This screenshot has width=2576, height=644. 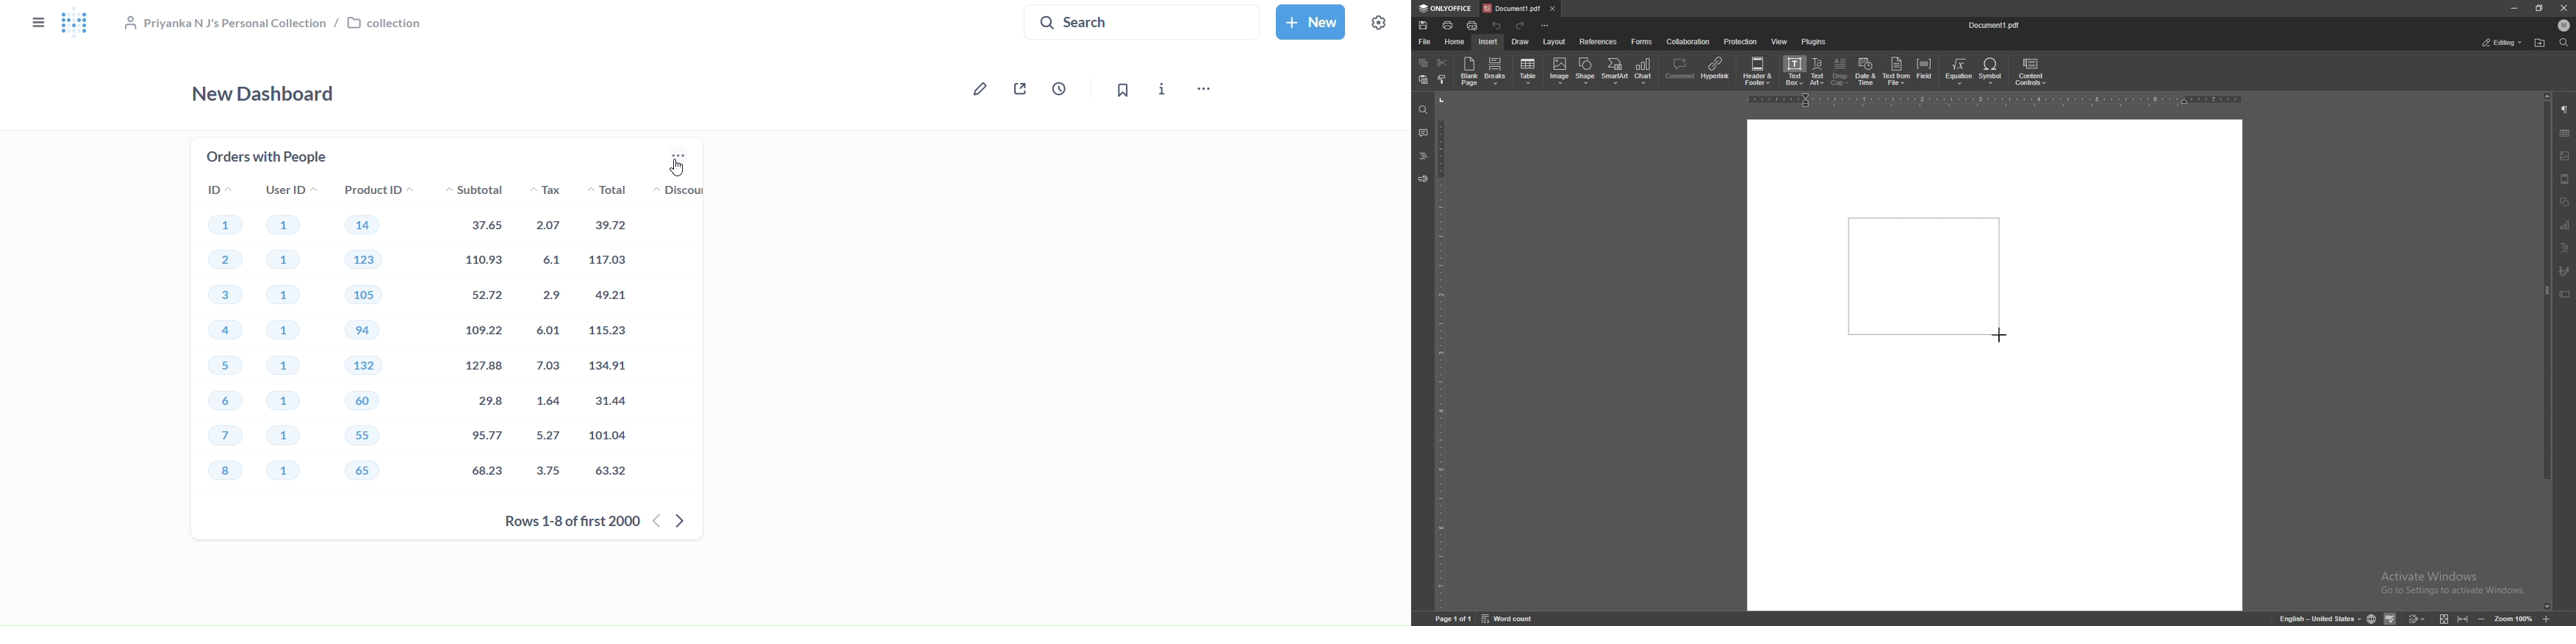 What do you see at coordinates (1560, 70) in the screenshot?
I see `image` at bounding box center [1560, 70].